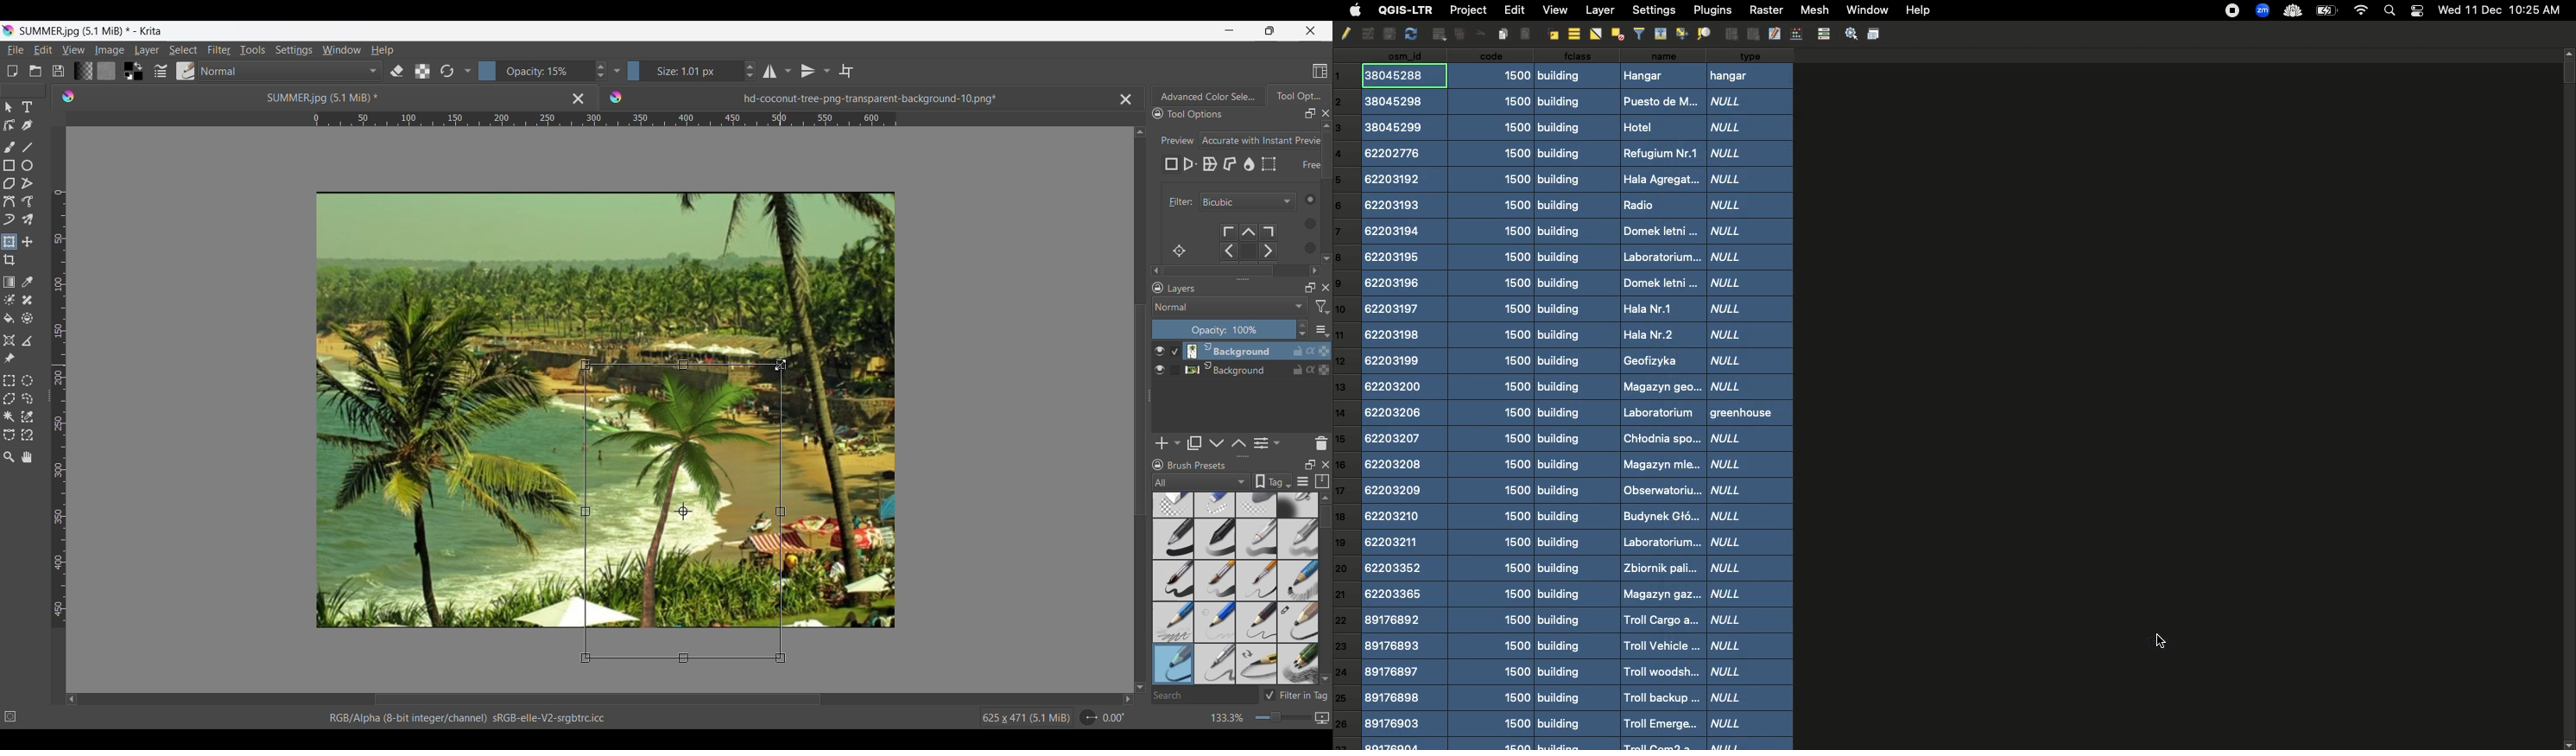 Image resolution: width=2576 pixels, height=756 pixels. I want to click on Filter in Tag, so click(1298, 695).